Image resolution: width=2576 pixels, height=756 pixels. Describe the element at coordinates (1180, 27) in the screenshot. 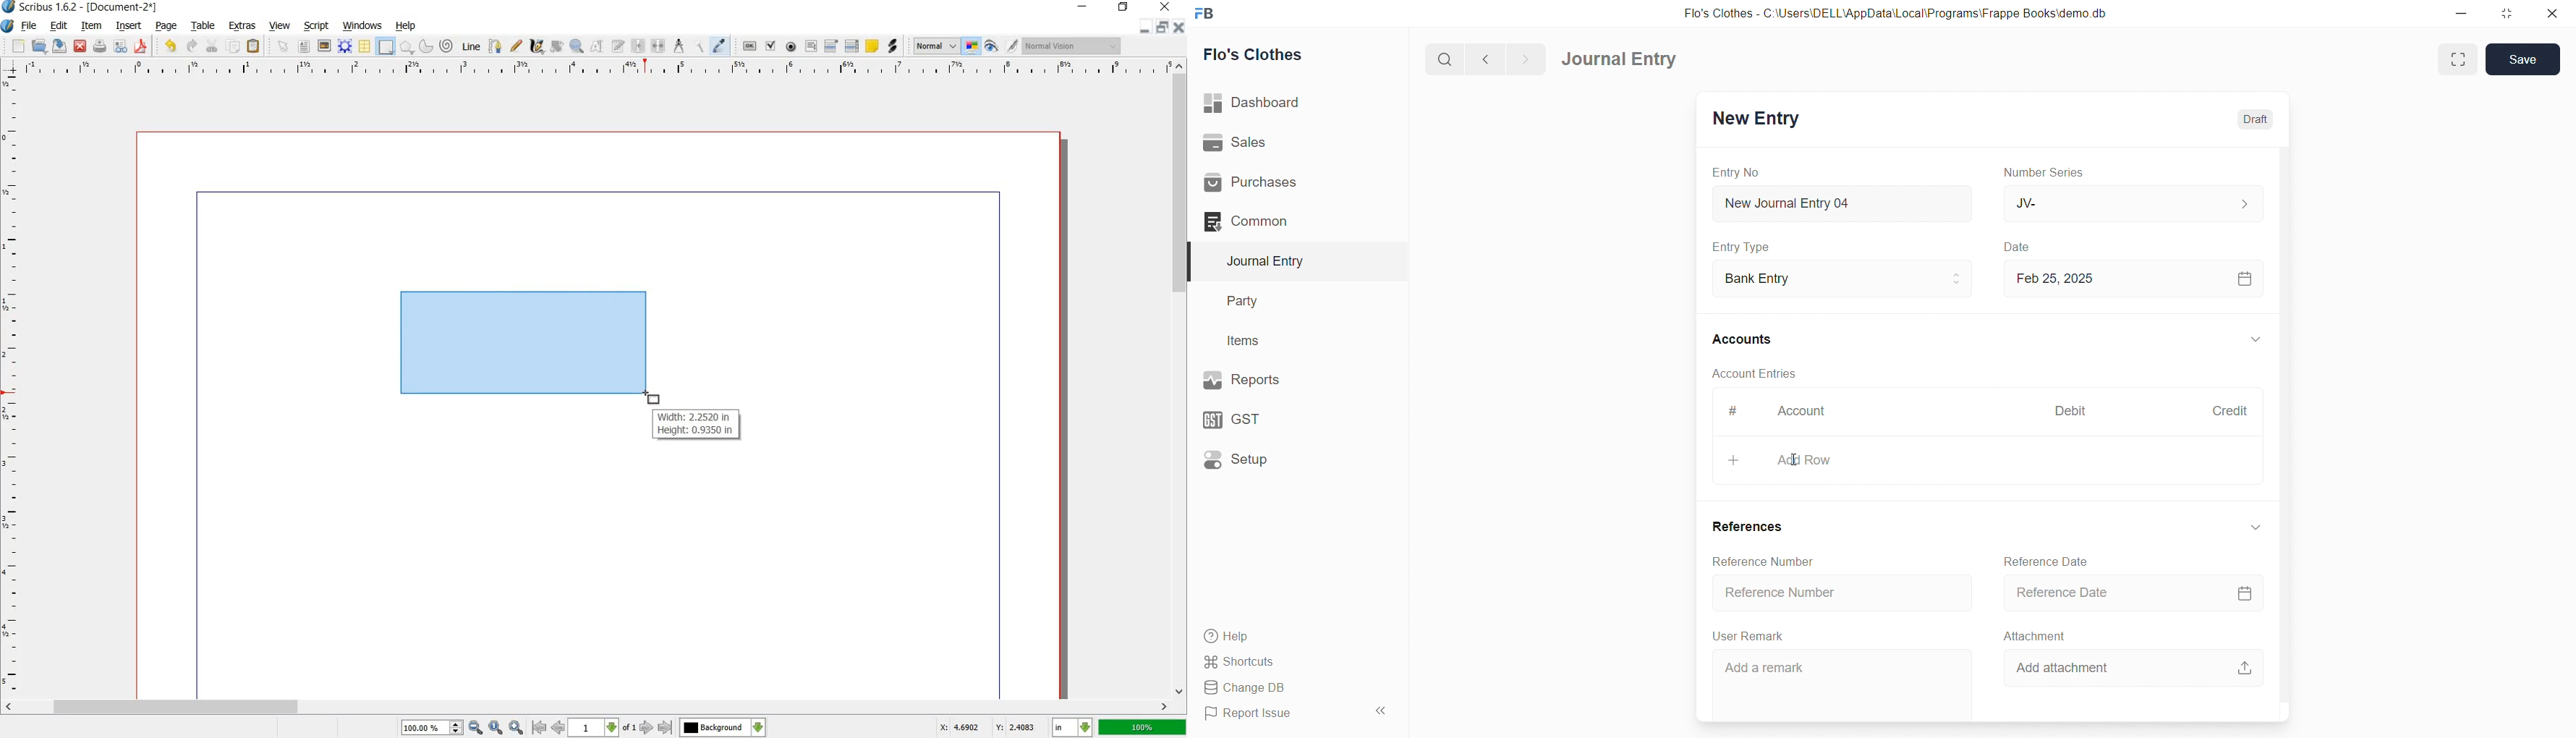

I see `CLOSE` at that location.